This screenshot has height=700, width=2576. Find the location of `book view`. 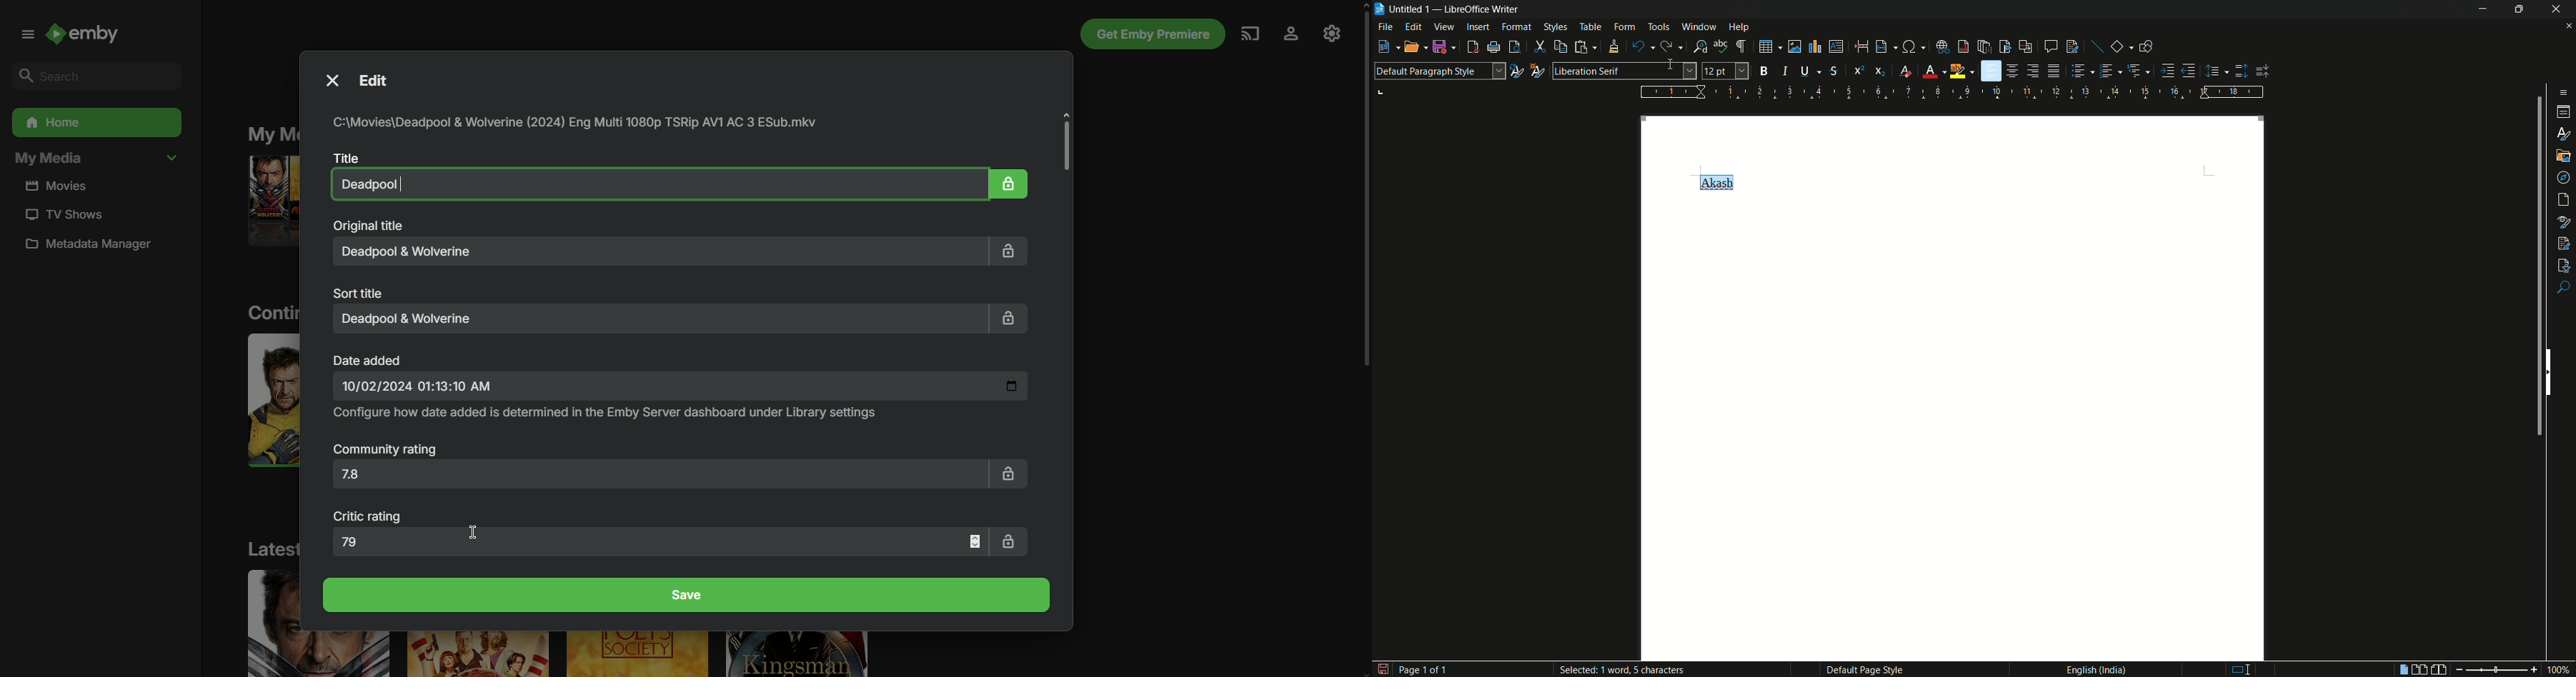

book view is located at coordinates (2440, 670).